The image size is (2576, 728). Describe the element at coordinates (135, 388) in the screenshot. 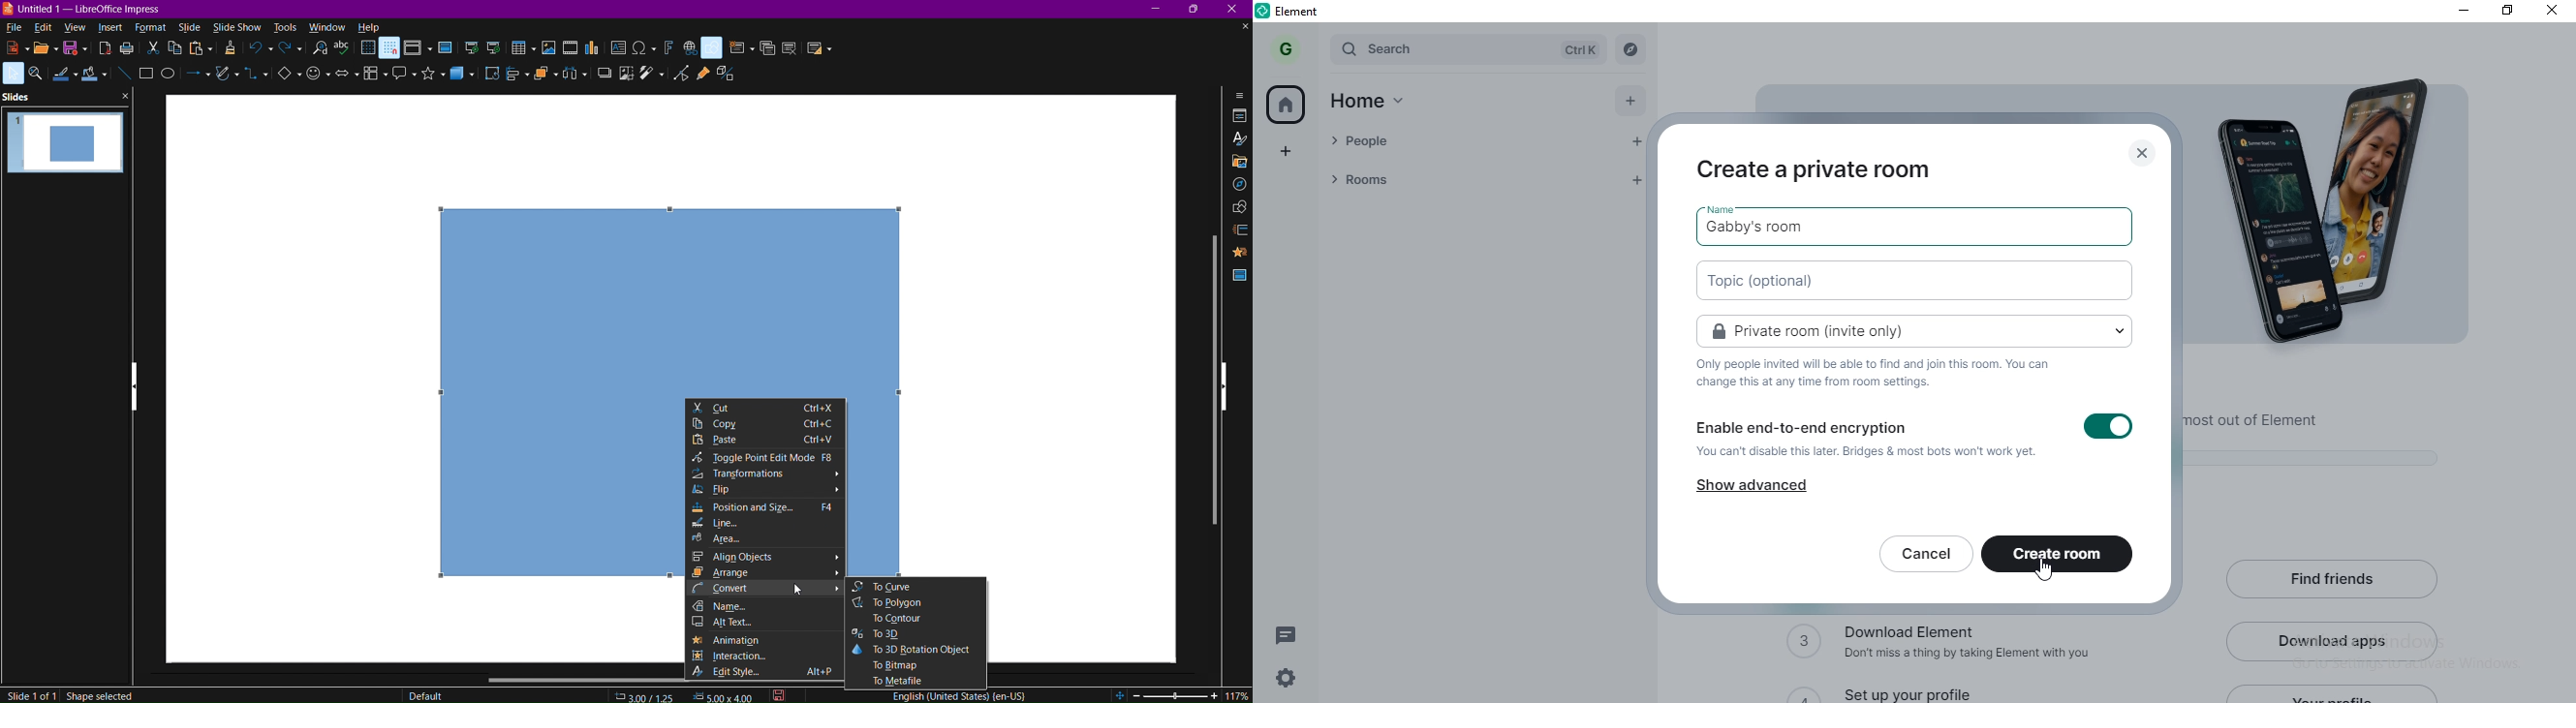

I see `Show` at that location.